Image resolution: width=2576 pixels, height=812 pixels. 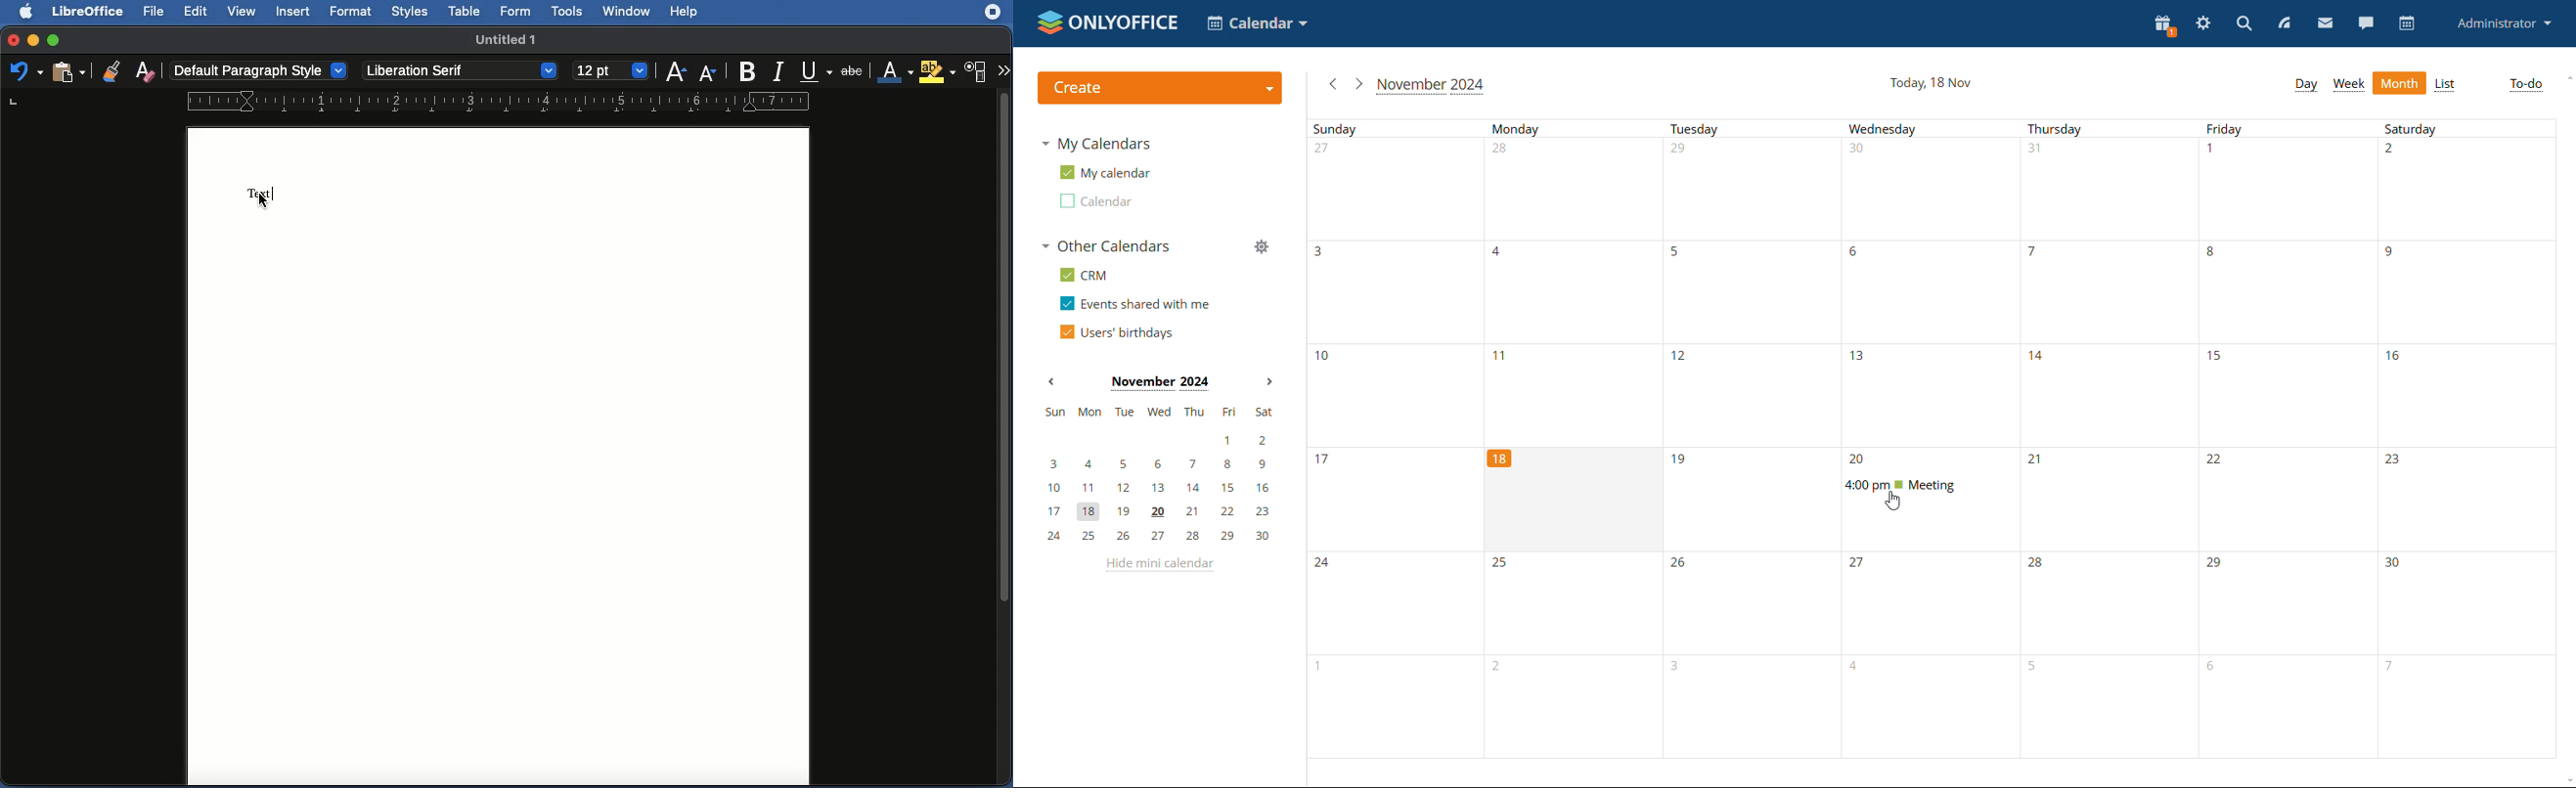 I want to click on scroll up, so click(x=2567, y=78).